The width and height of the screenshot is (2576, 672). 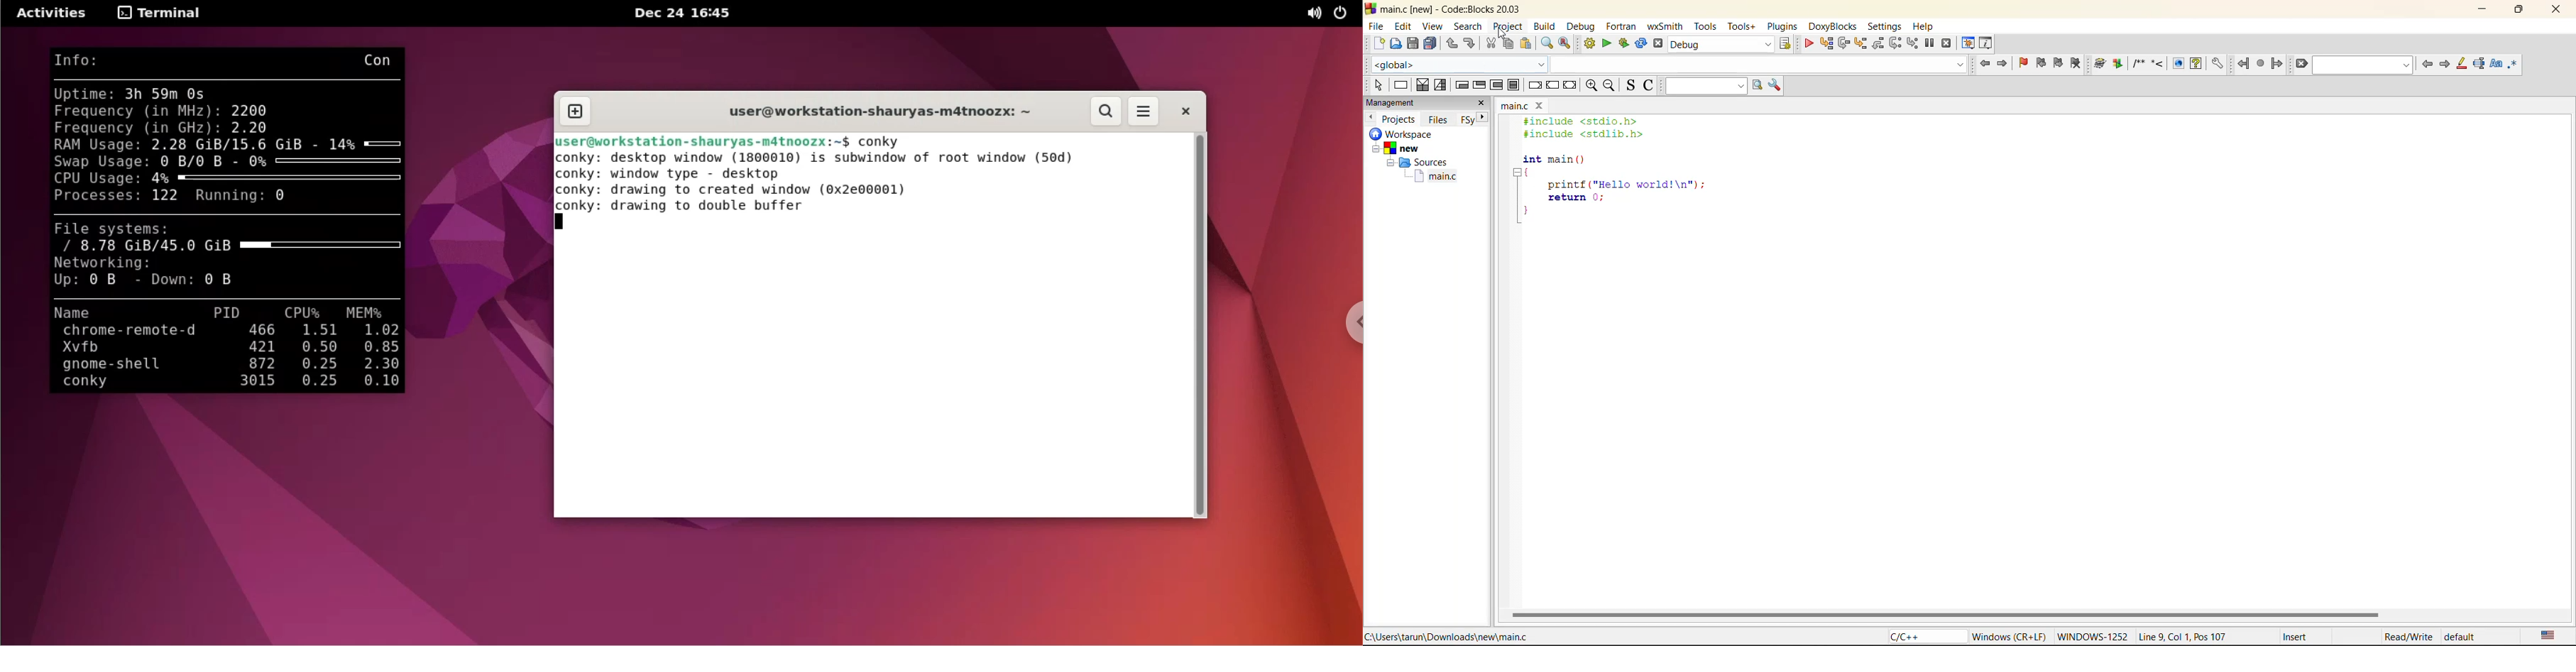 What do you see at coordinates (1513, 106) in the screenshot?
I see `main.c` at bounding box center [1513, 106].